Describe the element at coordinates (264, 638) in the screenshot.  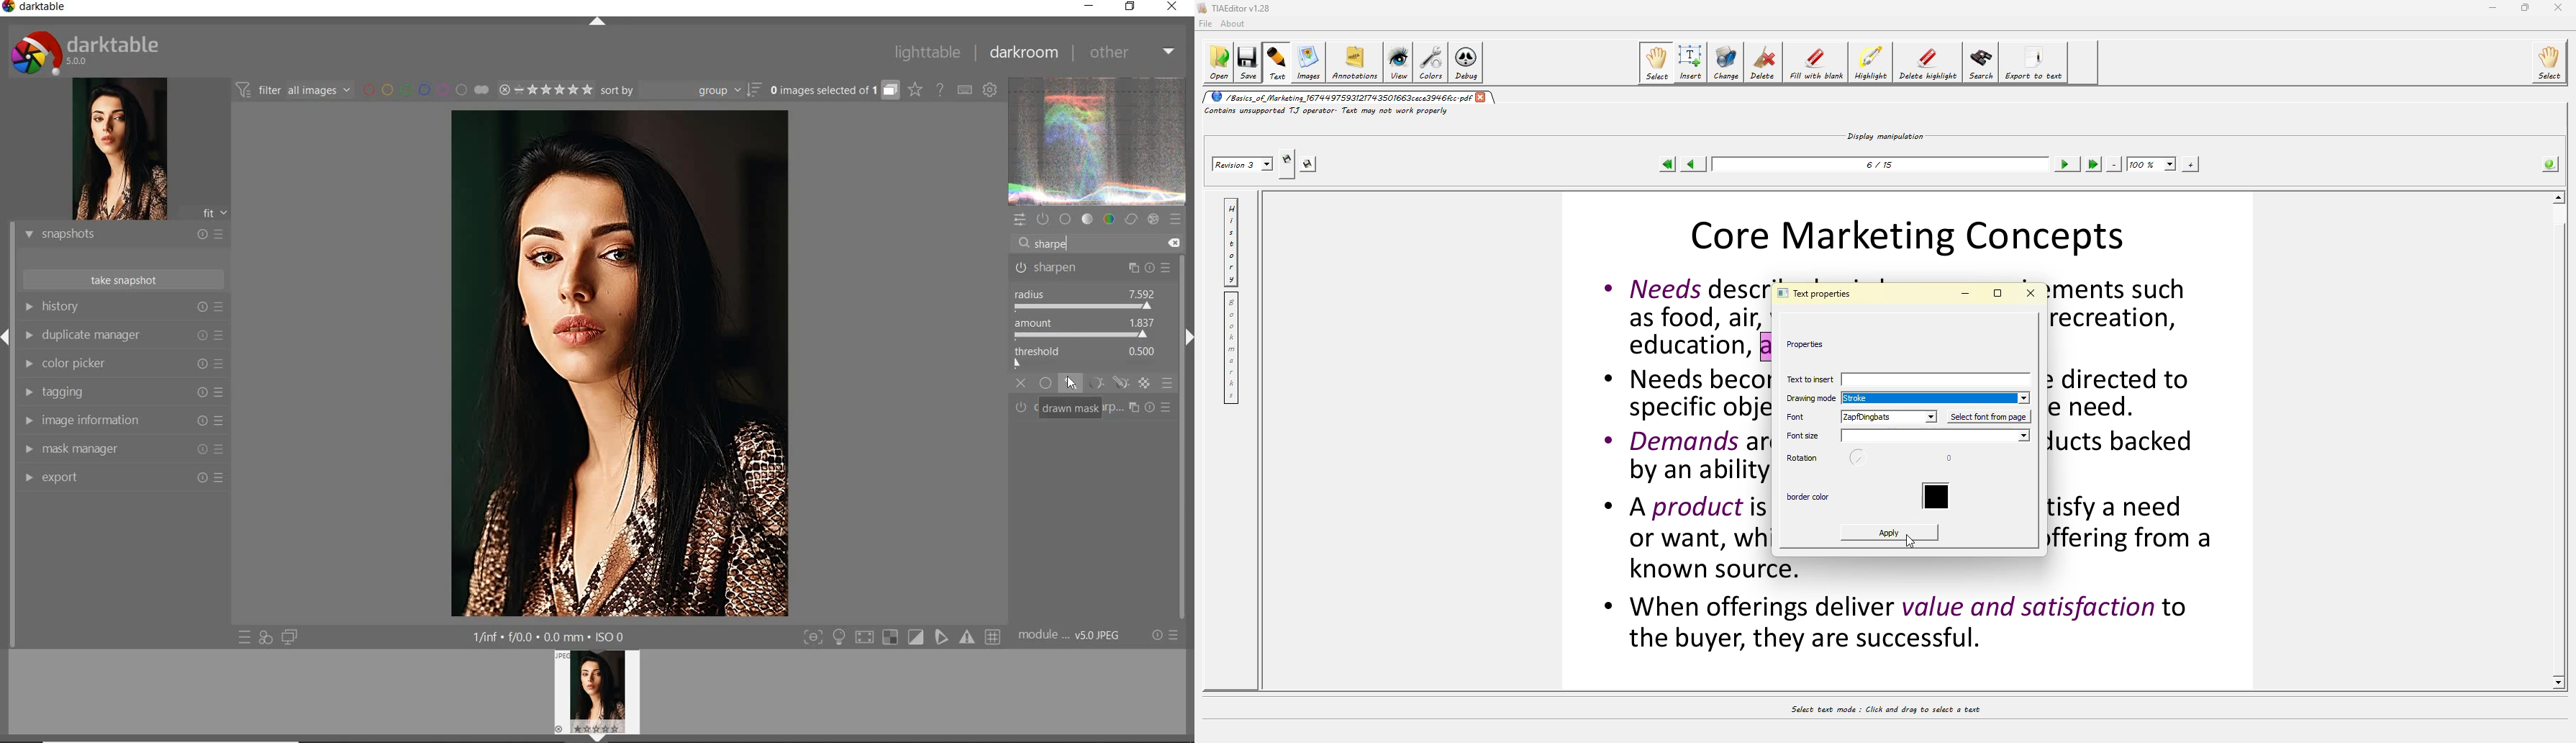
I see `quick access for applying any of your styles` at that location.